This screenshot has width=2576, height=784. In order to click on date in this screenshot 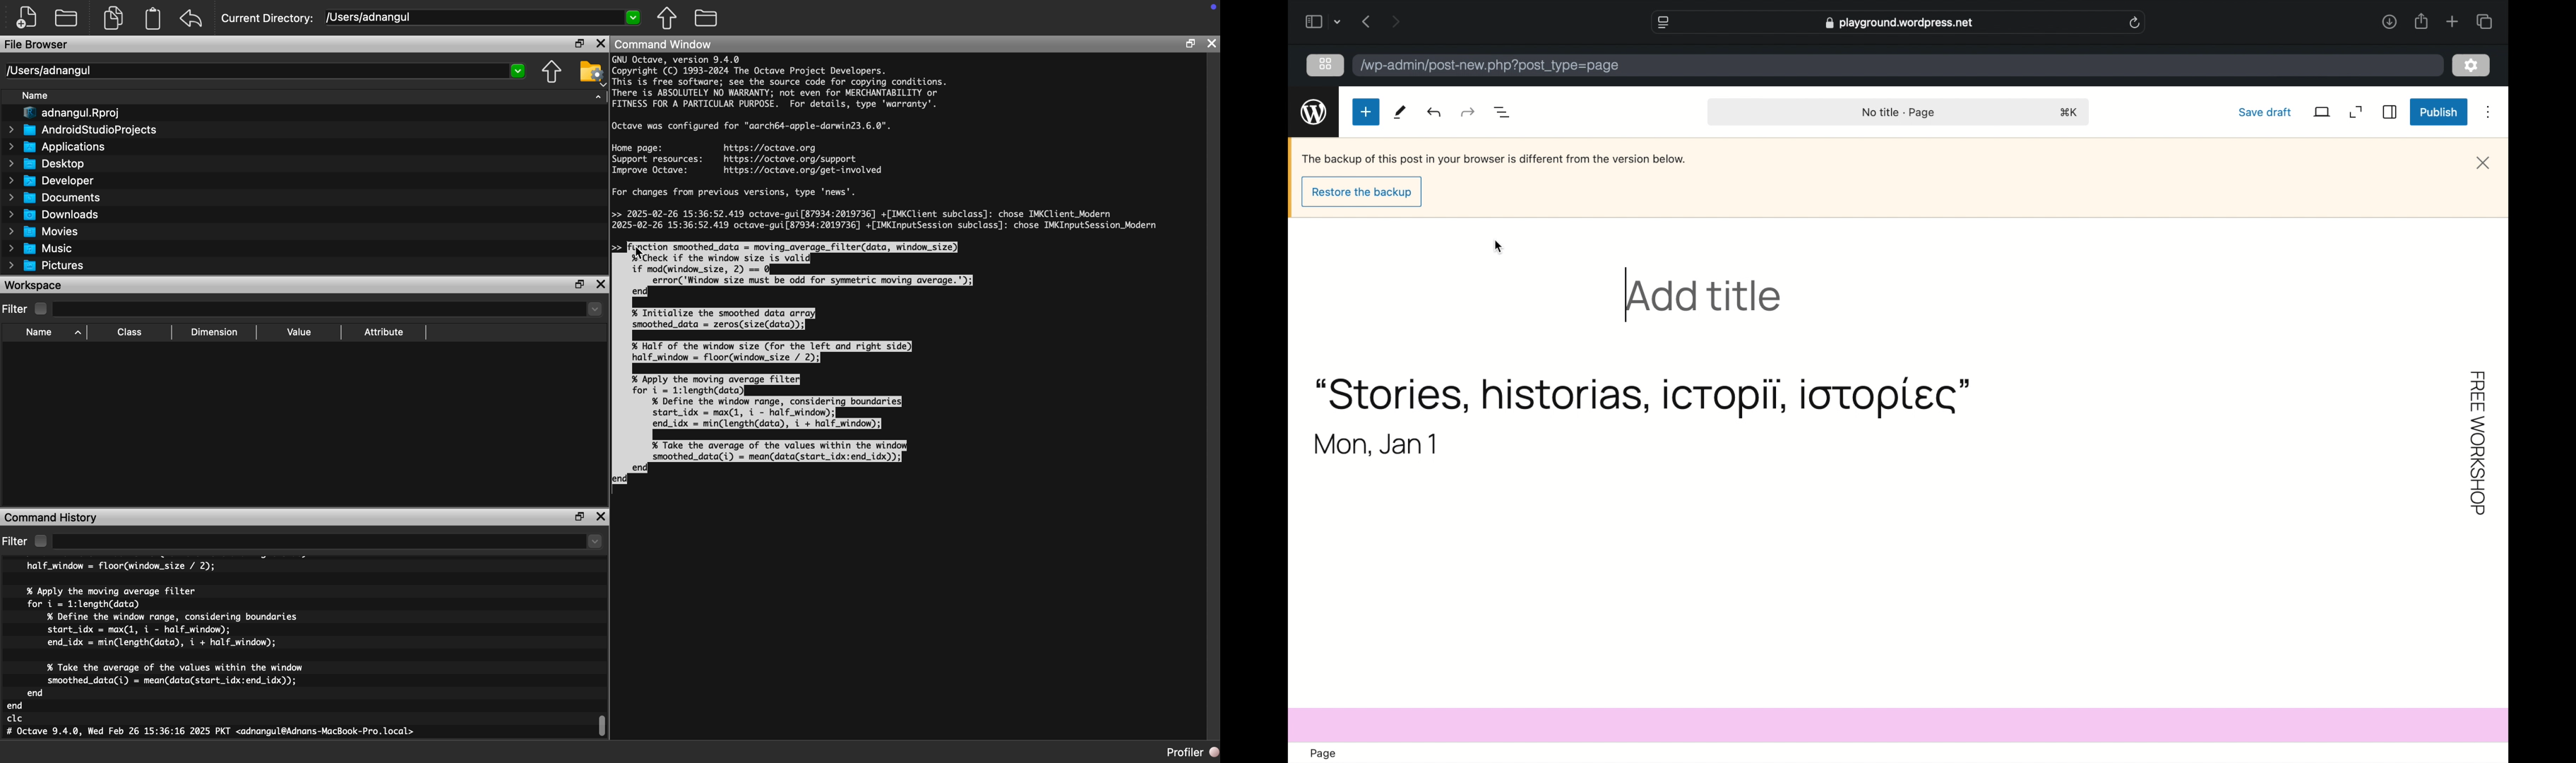, I will do `click(1376, 444)`.